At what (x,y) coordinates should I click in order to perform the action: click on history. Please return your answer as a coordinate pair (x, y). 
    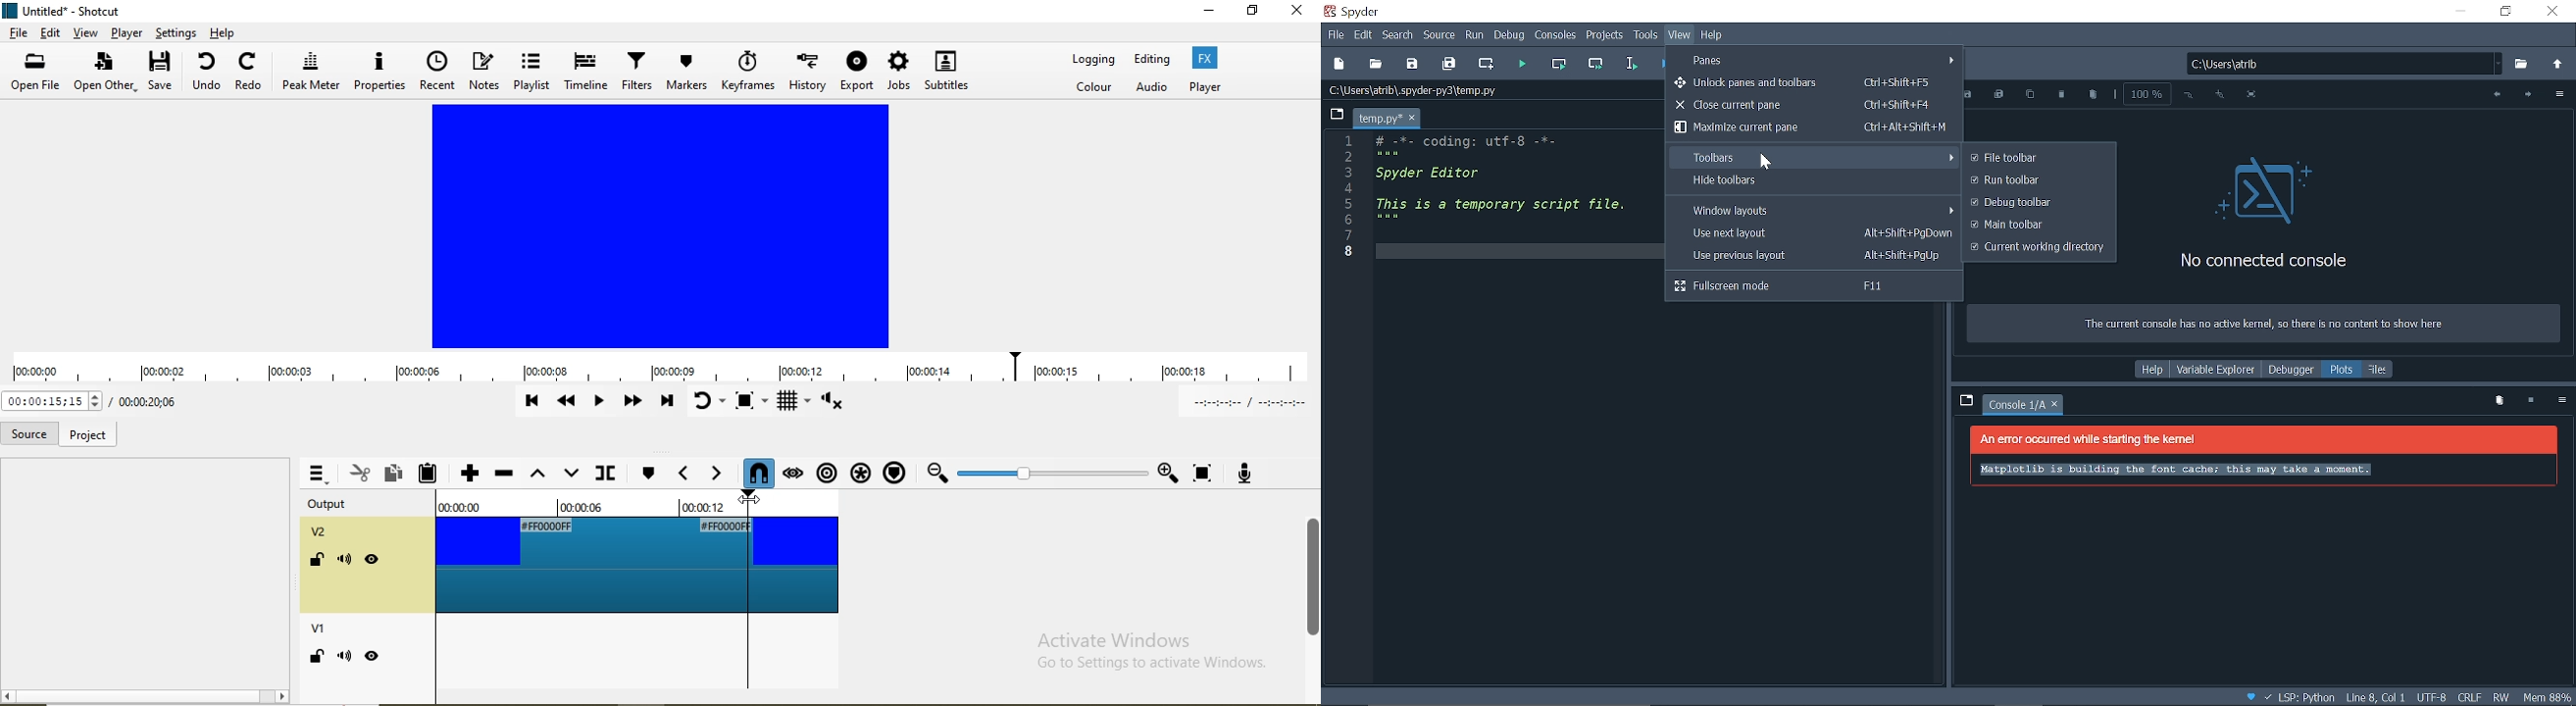
    Looking at the image, I should click on (809, 69).